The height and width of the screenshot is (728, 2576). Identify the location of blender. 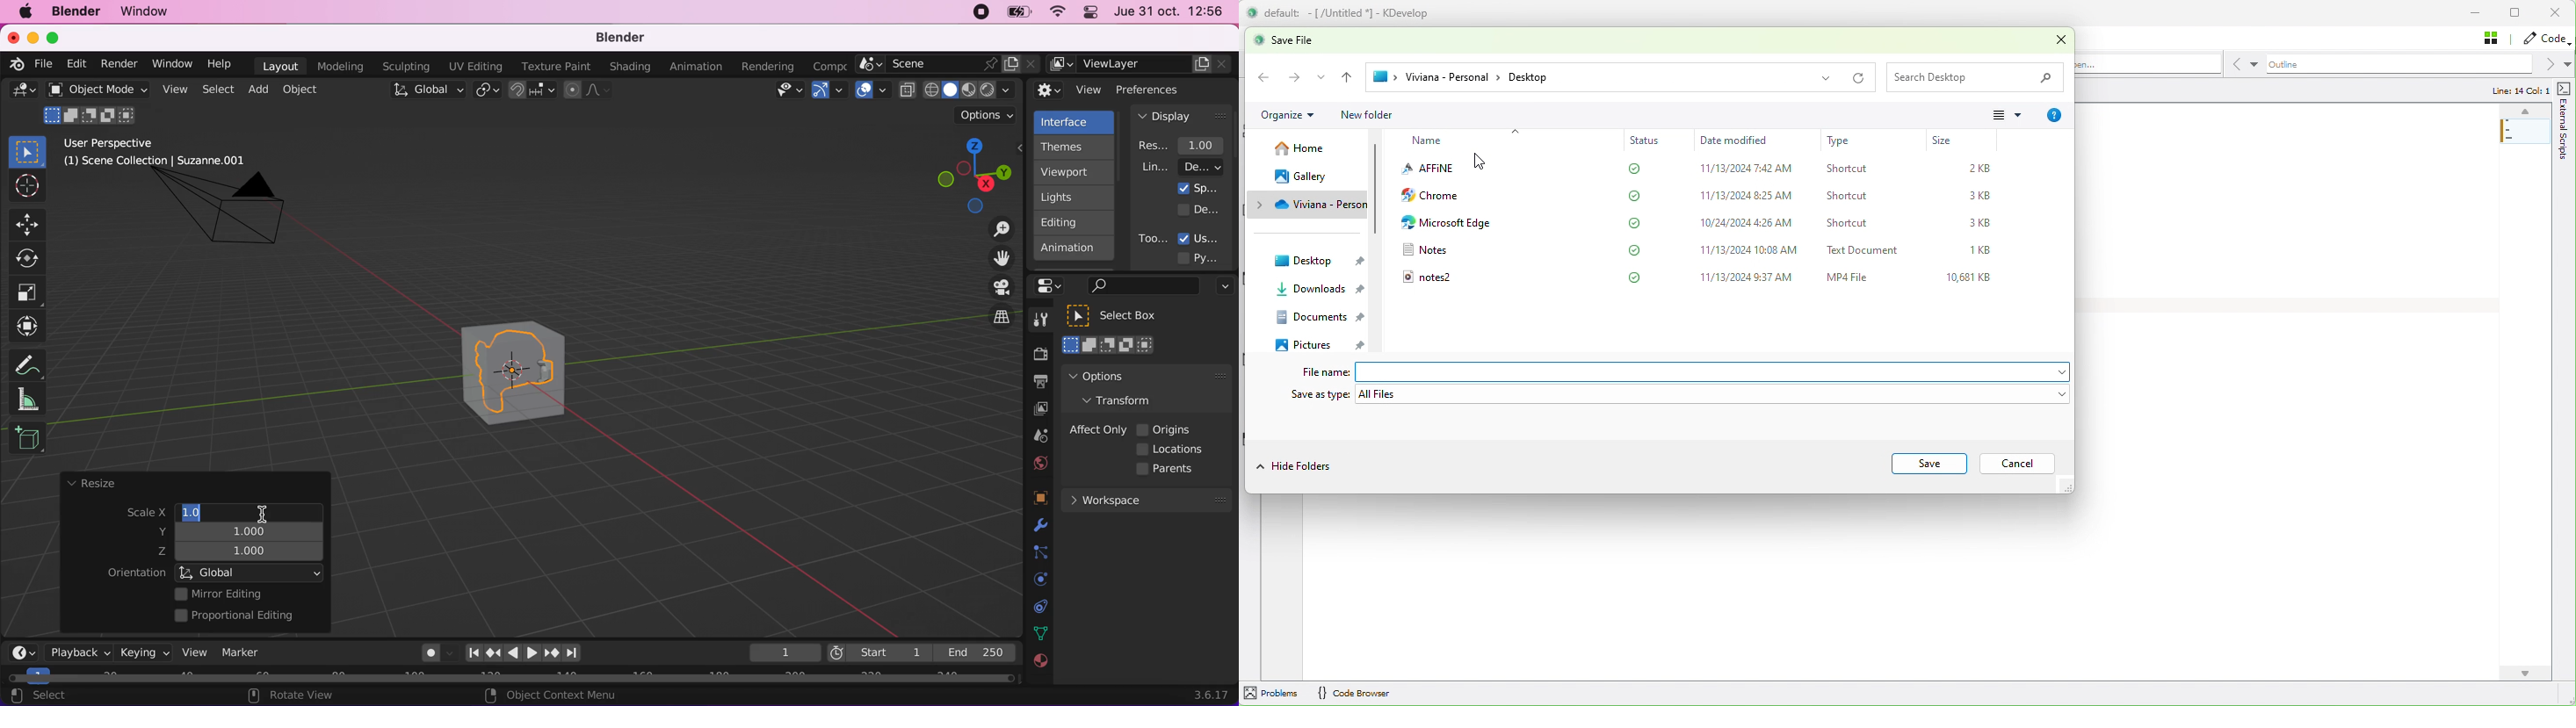
(614, 38).